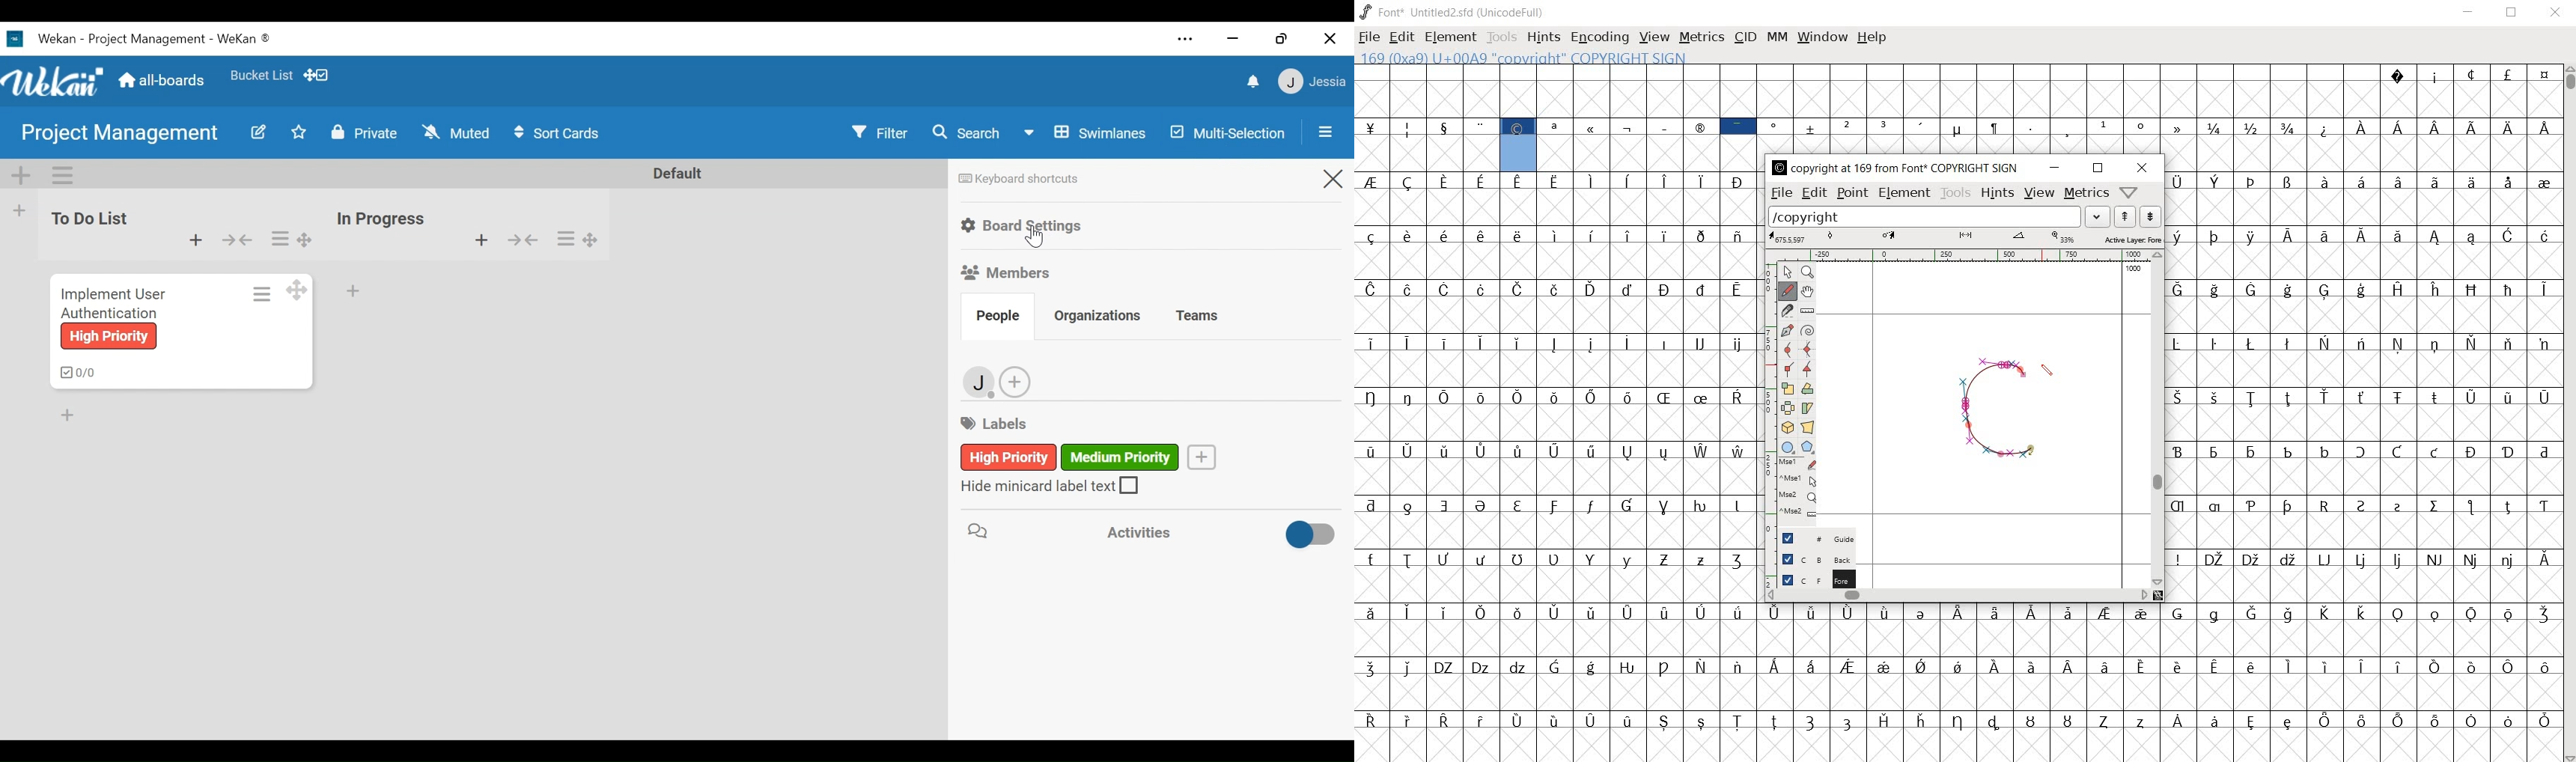  I want to click on Change Watch, so click(457, 131).